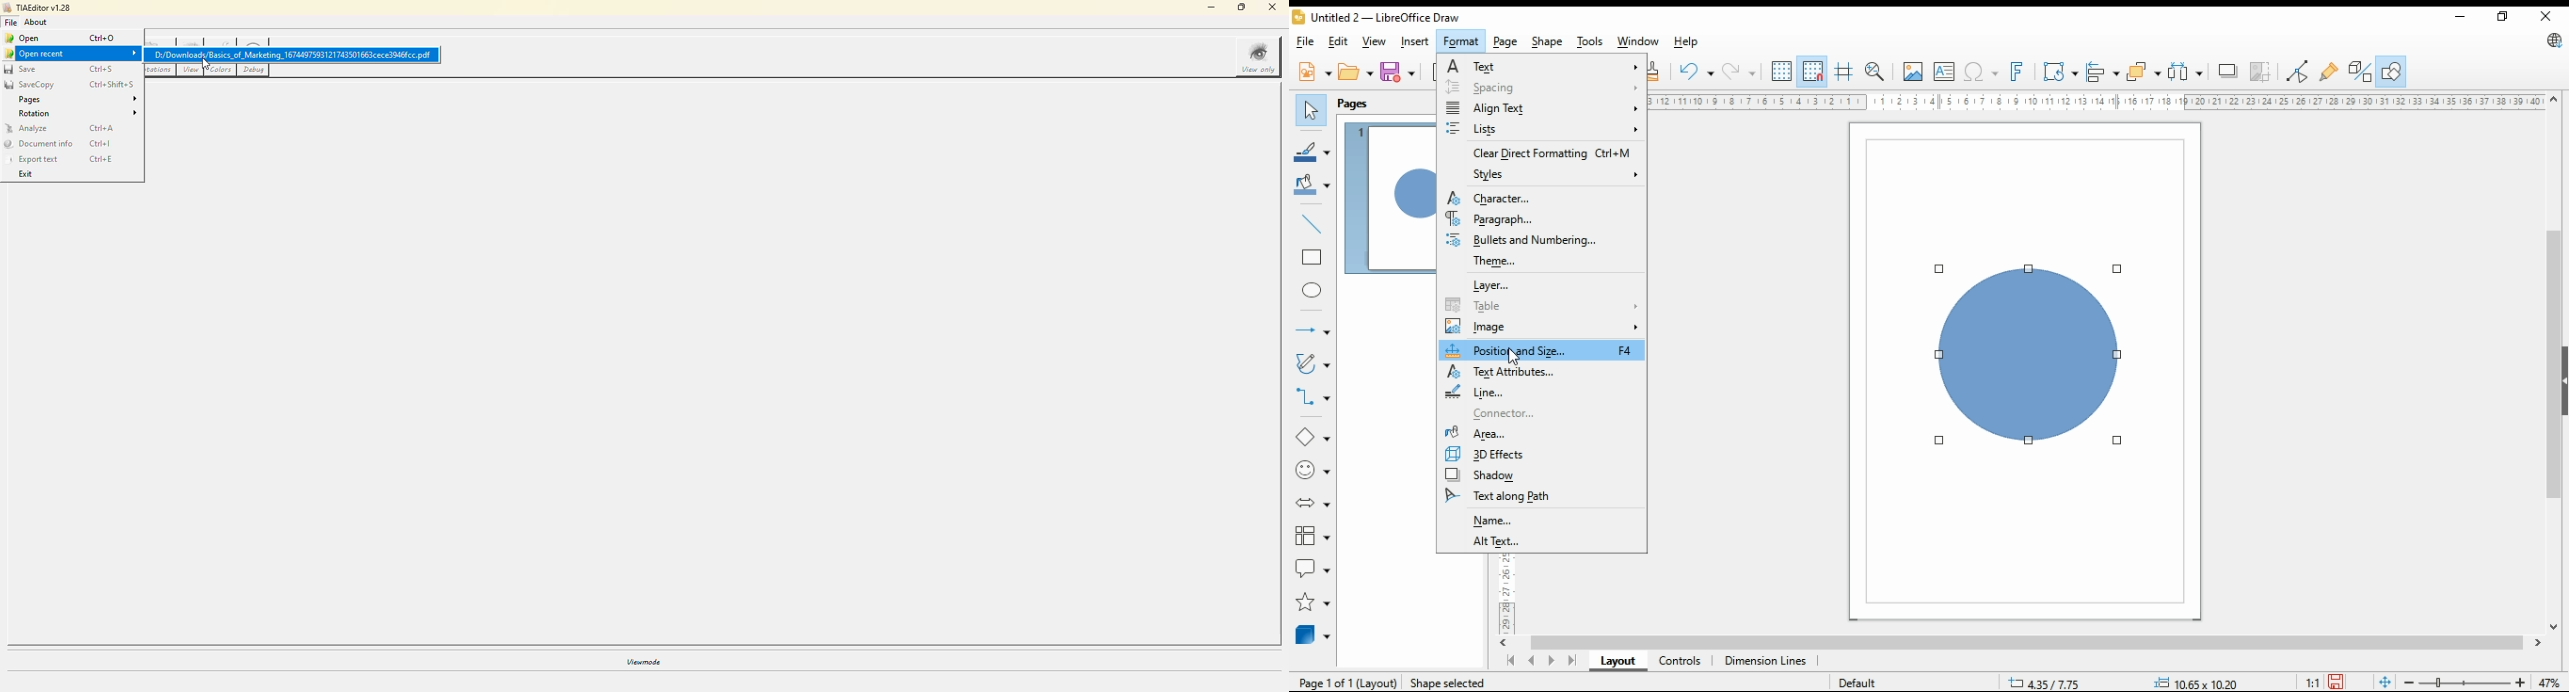  I want to click on table, so click(1540, 304).